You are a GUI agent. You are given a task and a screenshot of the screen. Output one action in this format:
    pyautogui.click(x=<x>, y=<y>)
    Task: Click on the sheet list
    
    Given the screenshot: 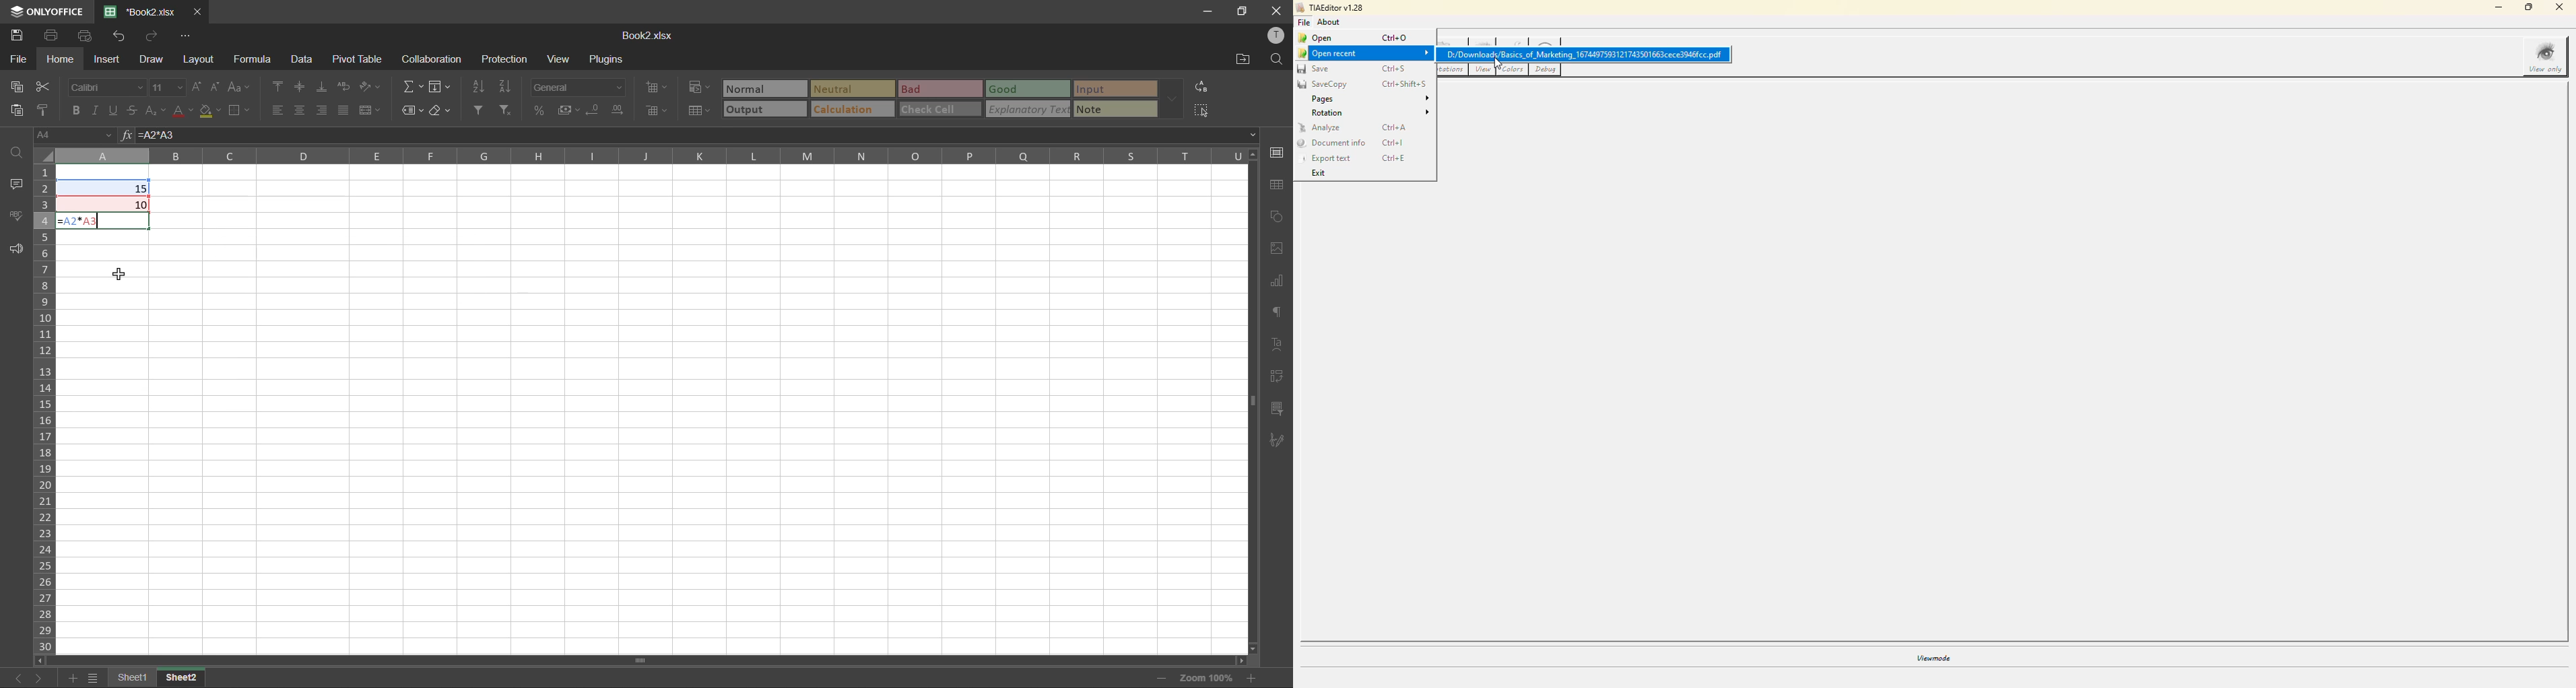 What is the action you would take?
    pyautogui.click(x=92, y=679)
    